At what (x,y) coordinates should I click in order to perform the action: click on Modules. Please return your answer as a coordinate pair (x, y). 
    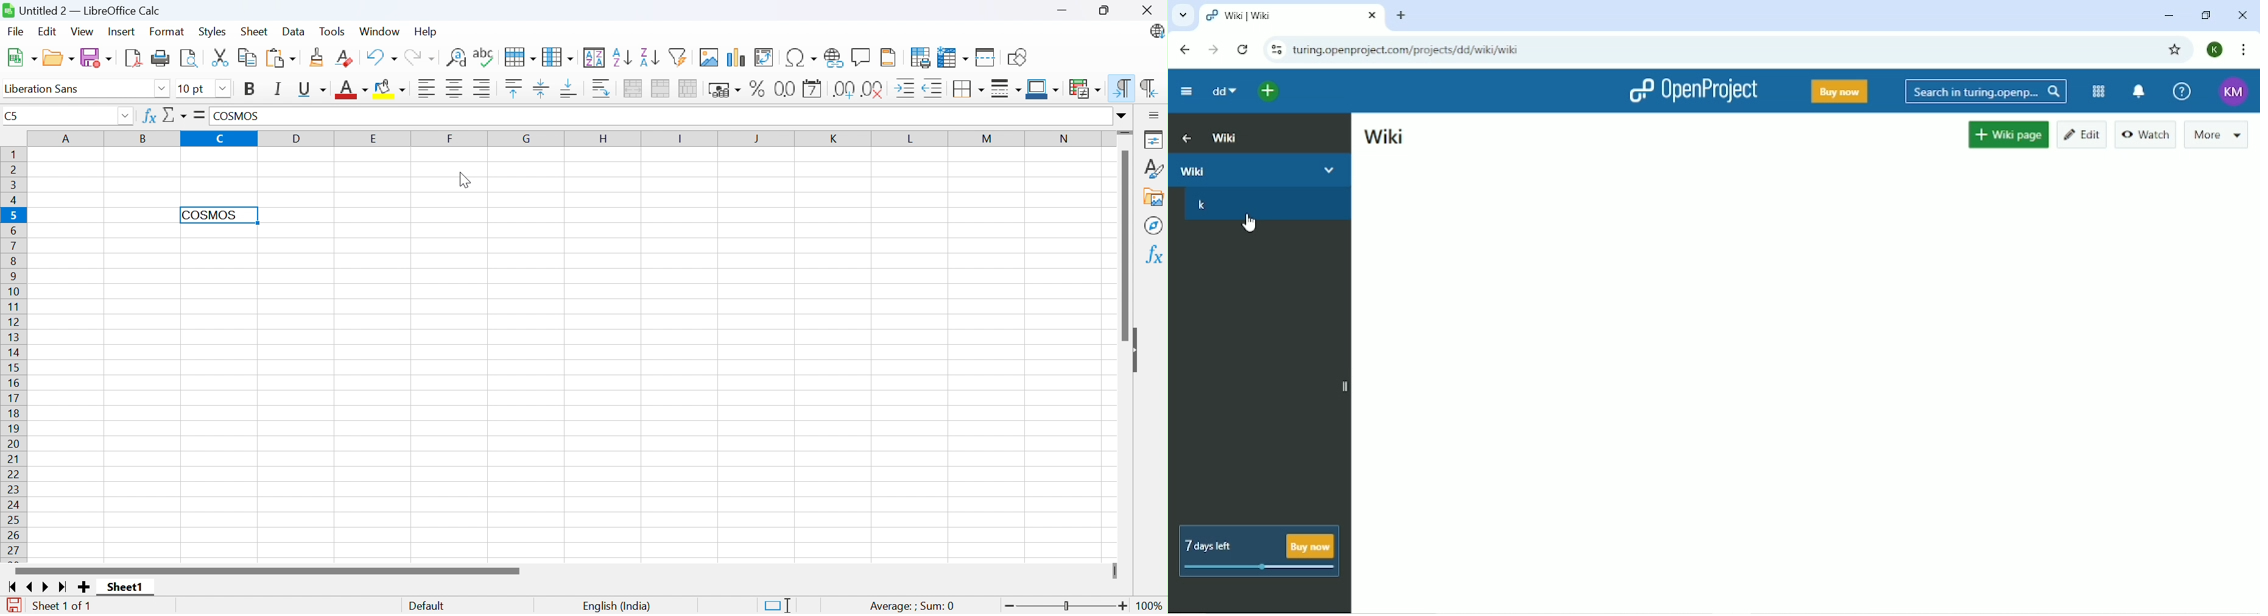
    Looking at the image, I should click on (2099, 92).